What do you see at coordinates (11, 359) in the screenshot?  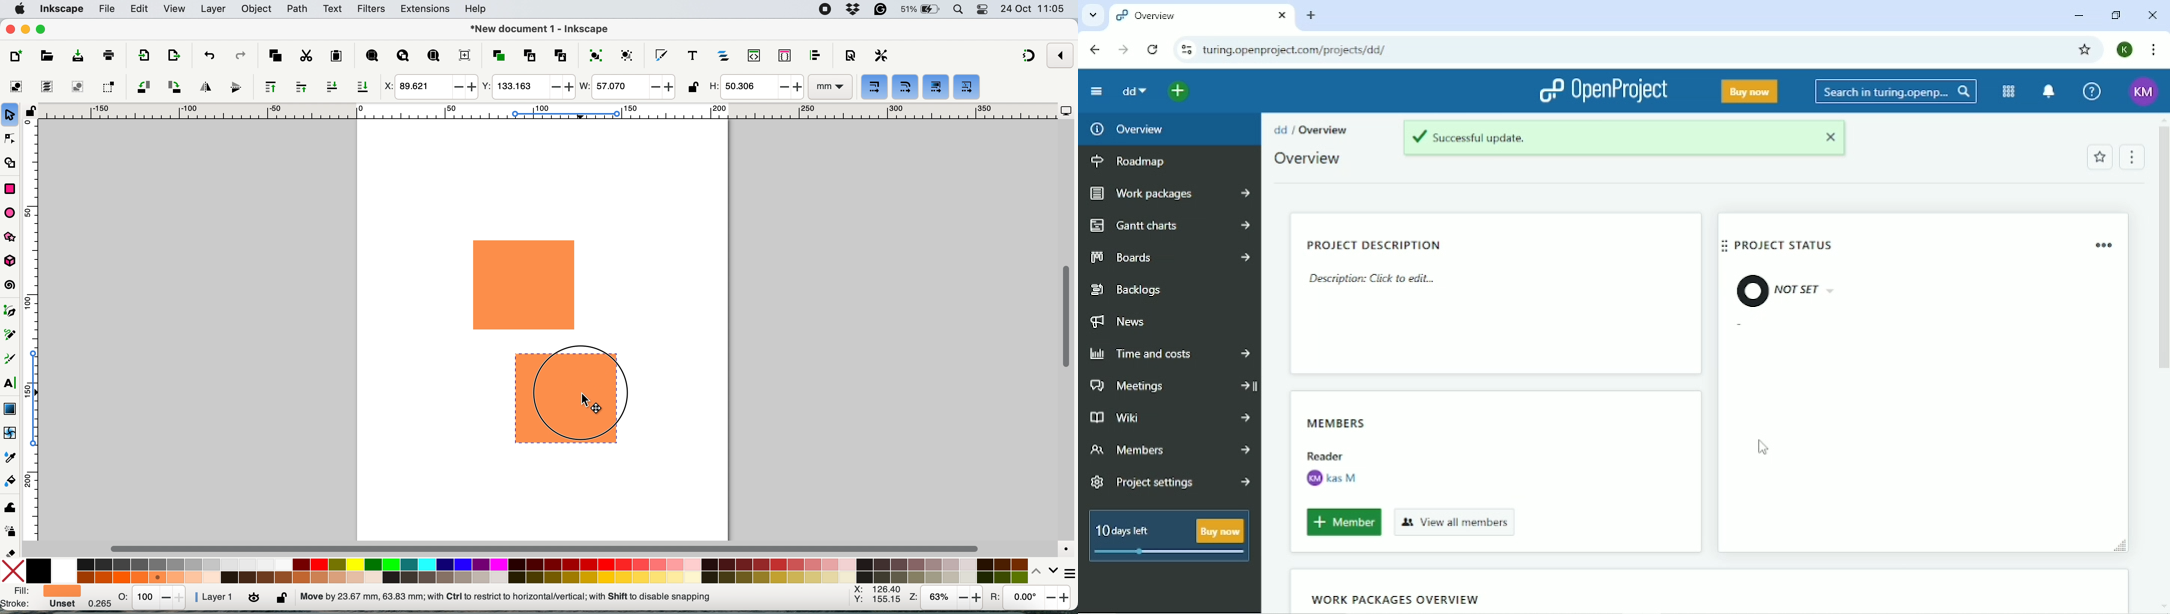 I see `calligraphy tool` at bounding box center [11, 359].